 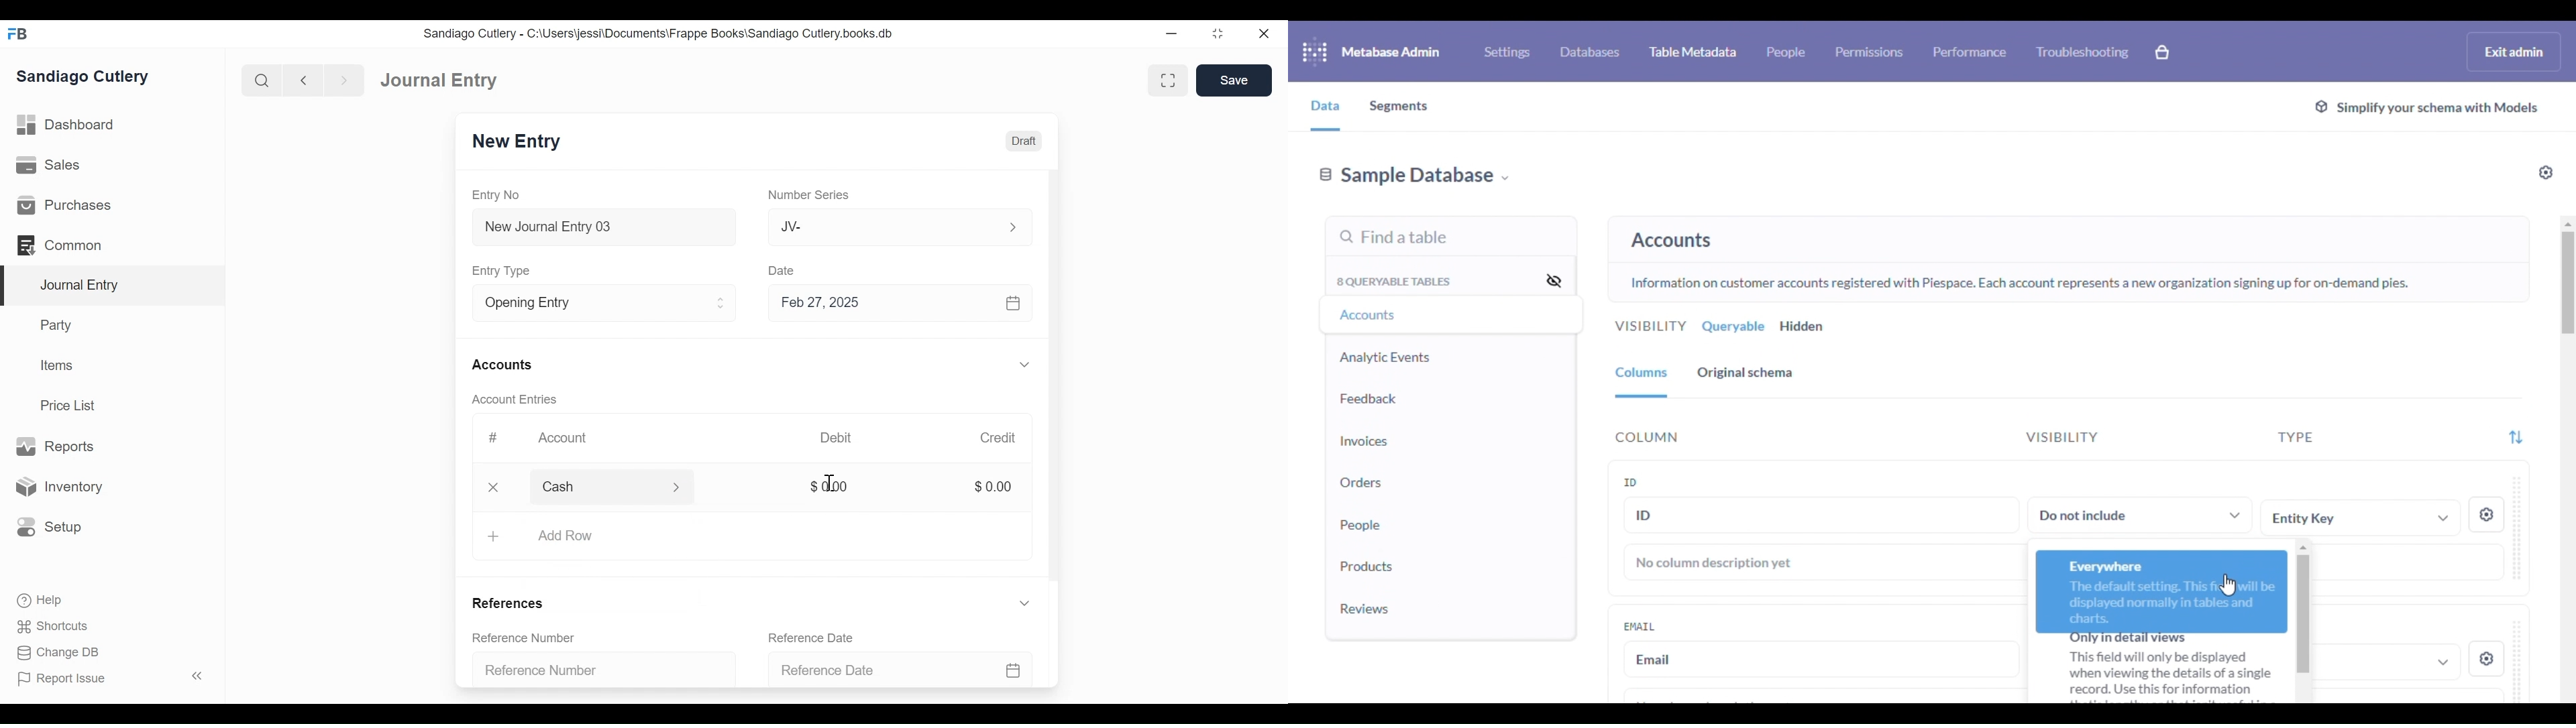 I want to click on Reports, so click(x=59, y=446).